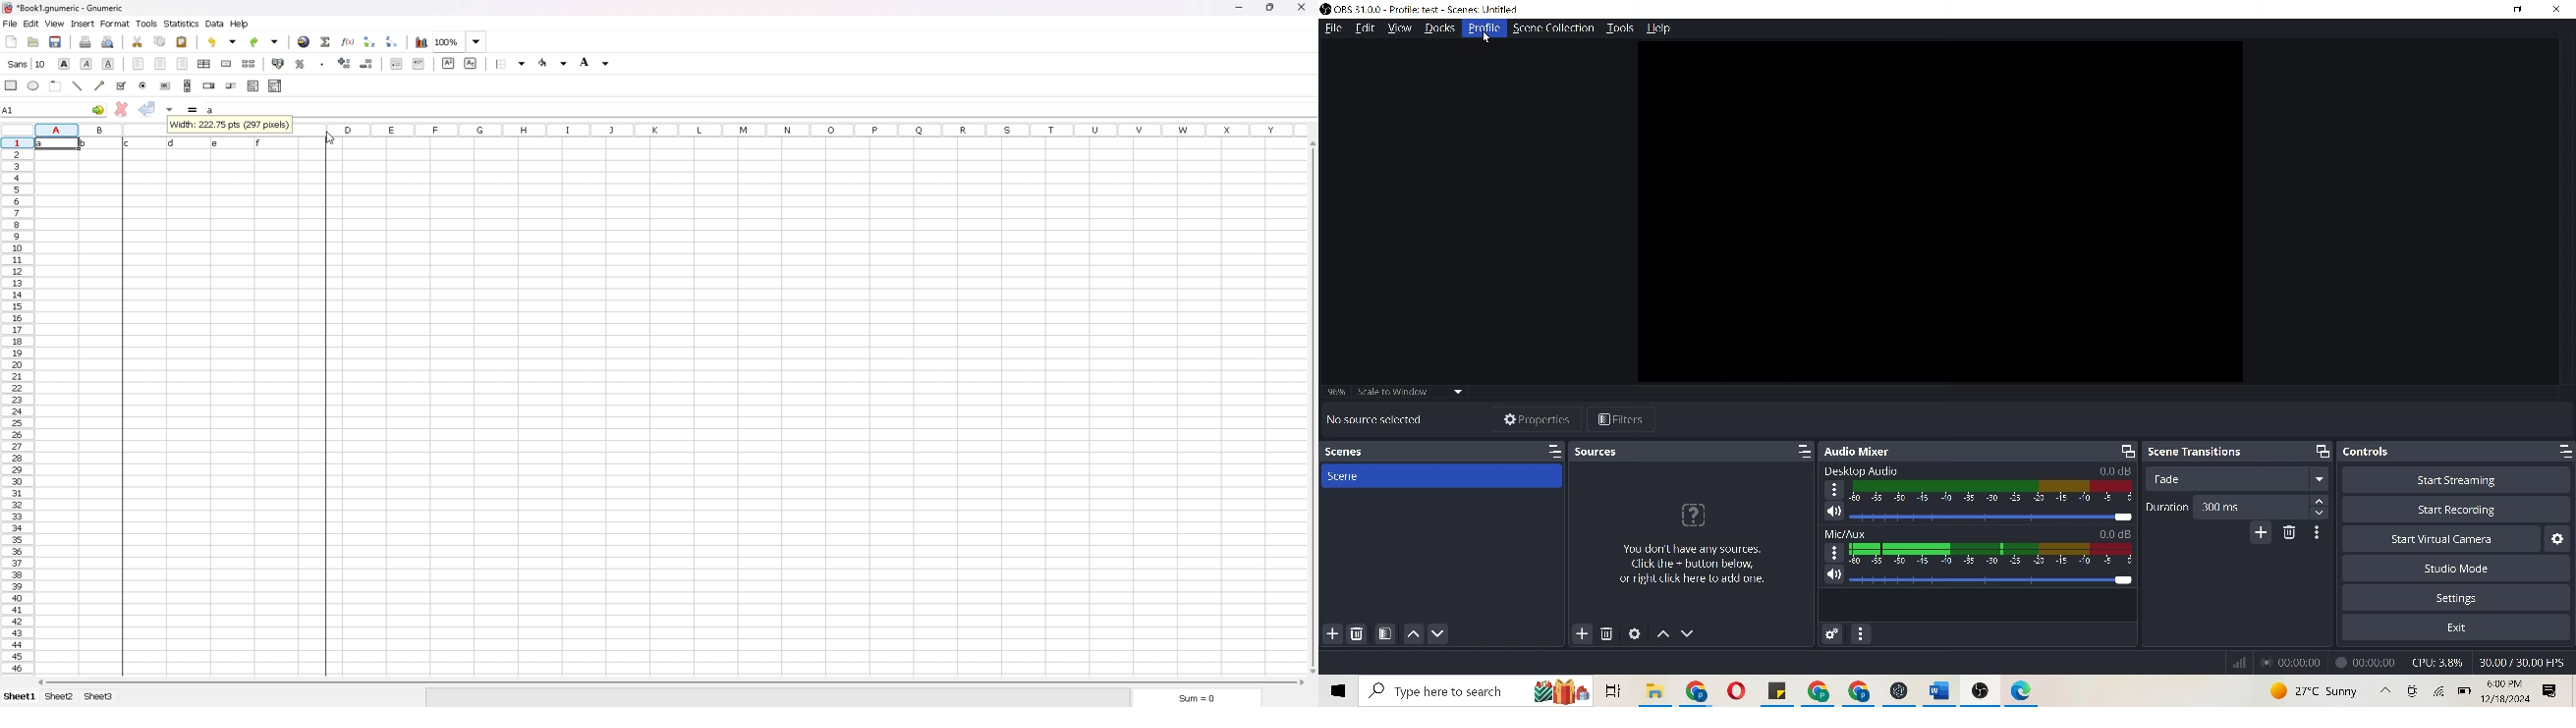 The image size is (2576, 728). I want to click on duration, so click(2166, 508).